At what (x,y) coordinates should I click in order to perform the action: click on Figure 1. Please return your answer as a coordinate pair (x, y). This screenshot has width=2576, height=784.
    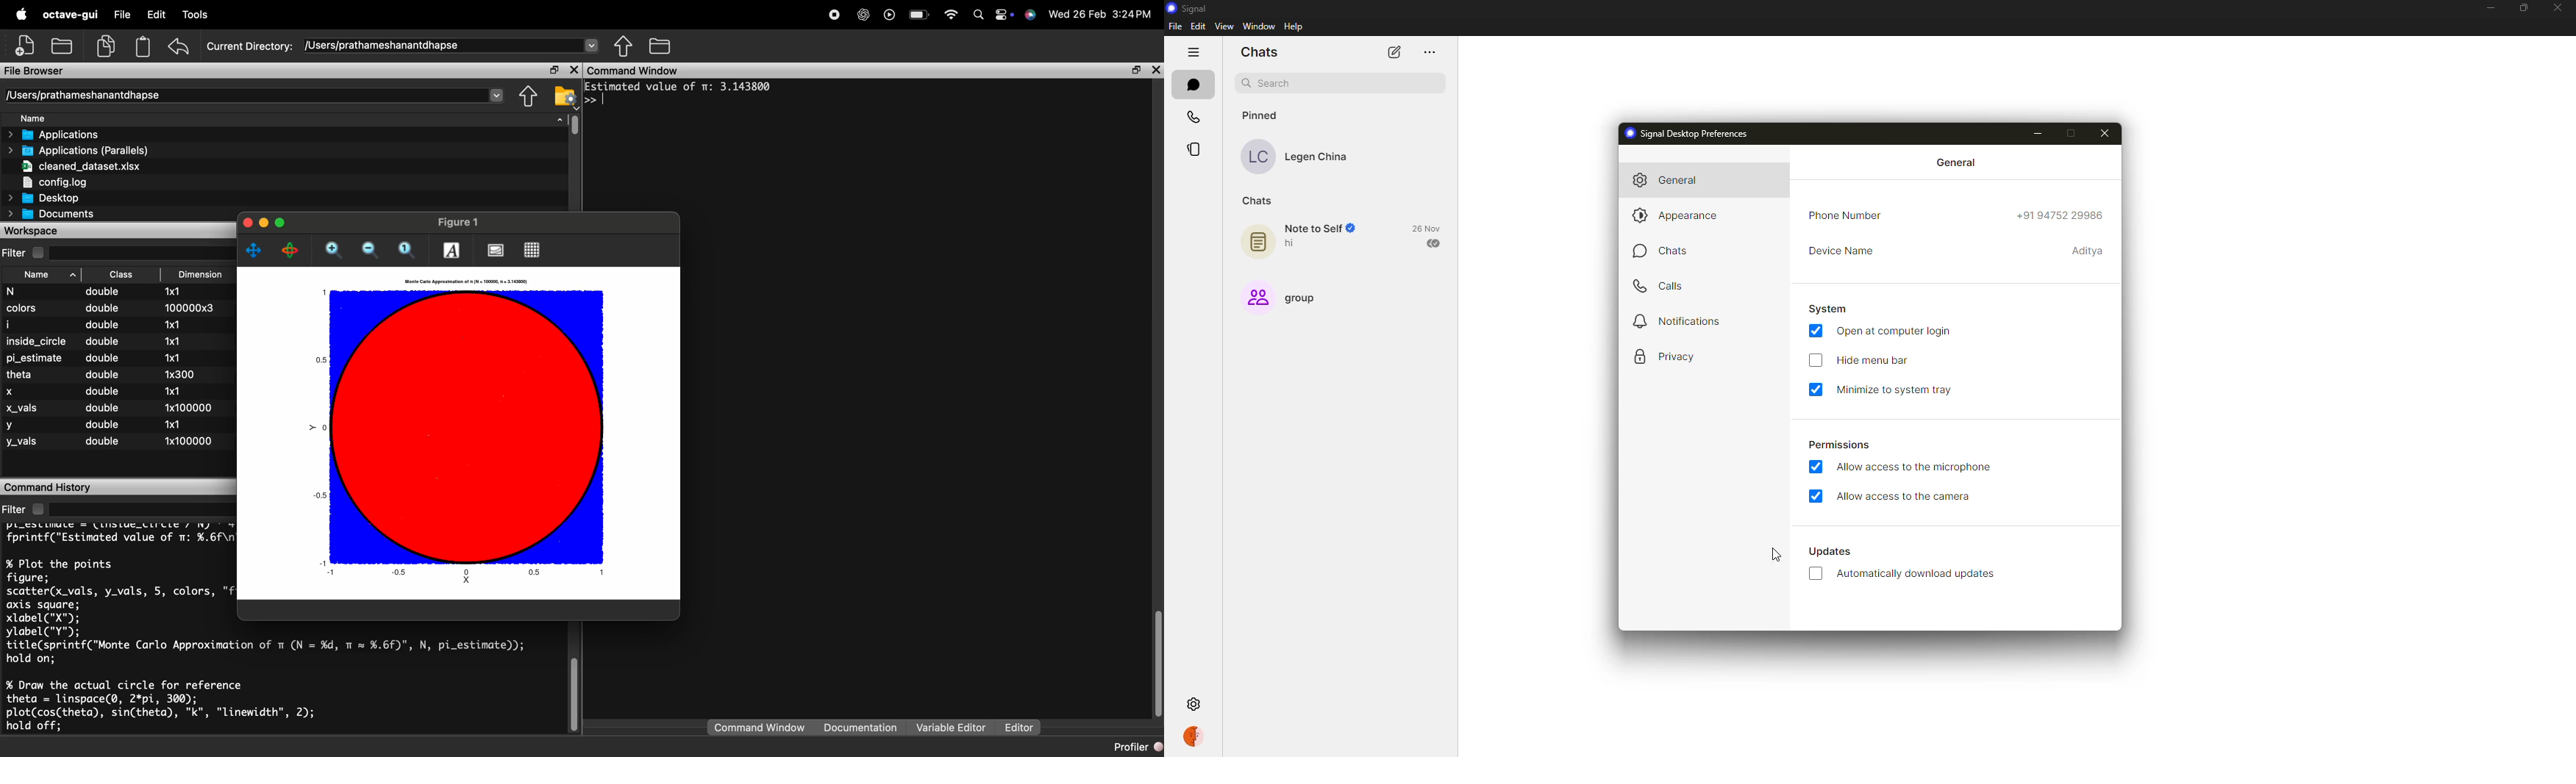
    Looking at the image, I should click on (458, 221).